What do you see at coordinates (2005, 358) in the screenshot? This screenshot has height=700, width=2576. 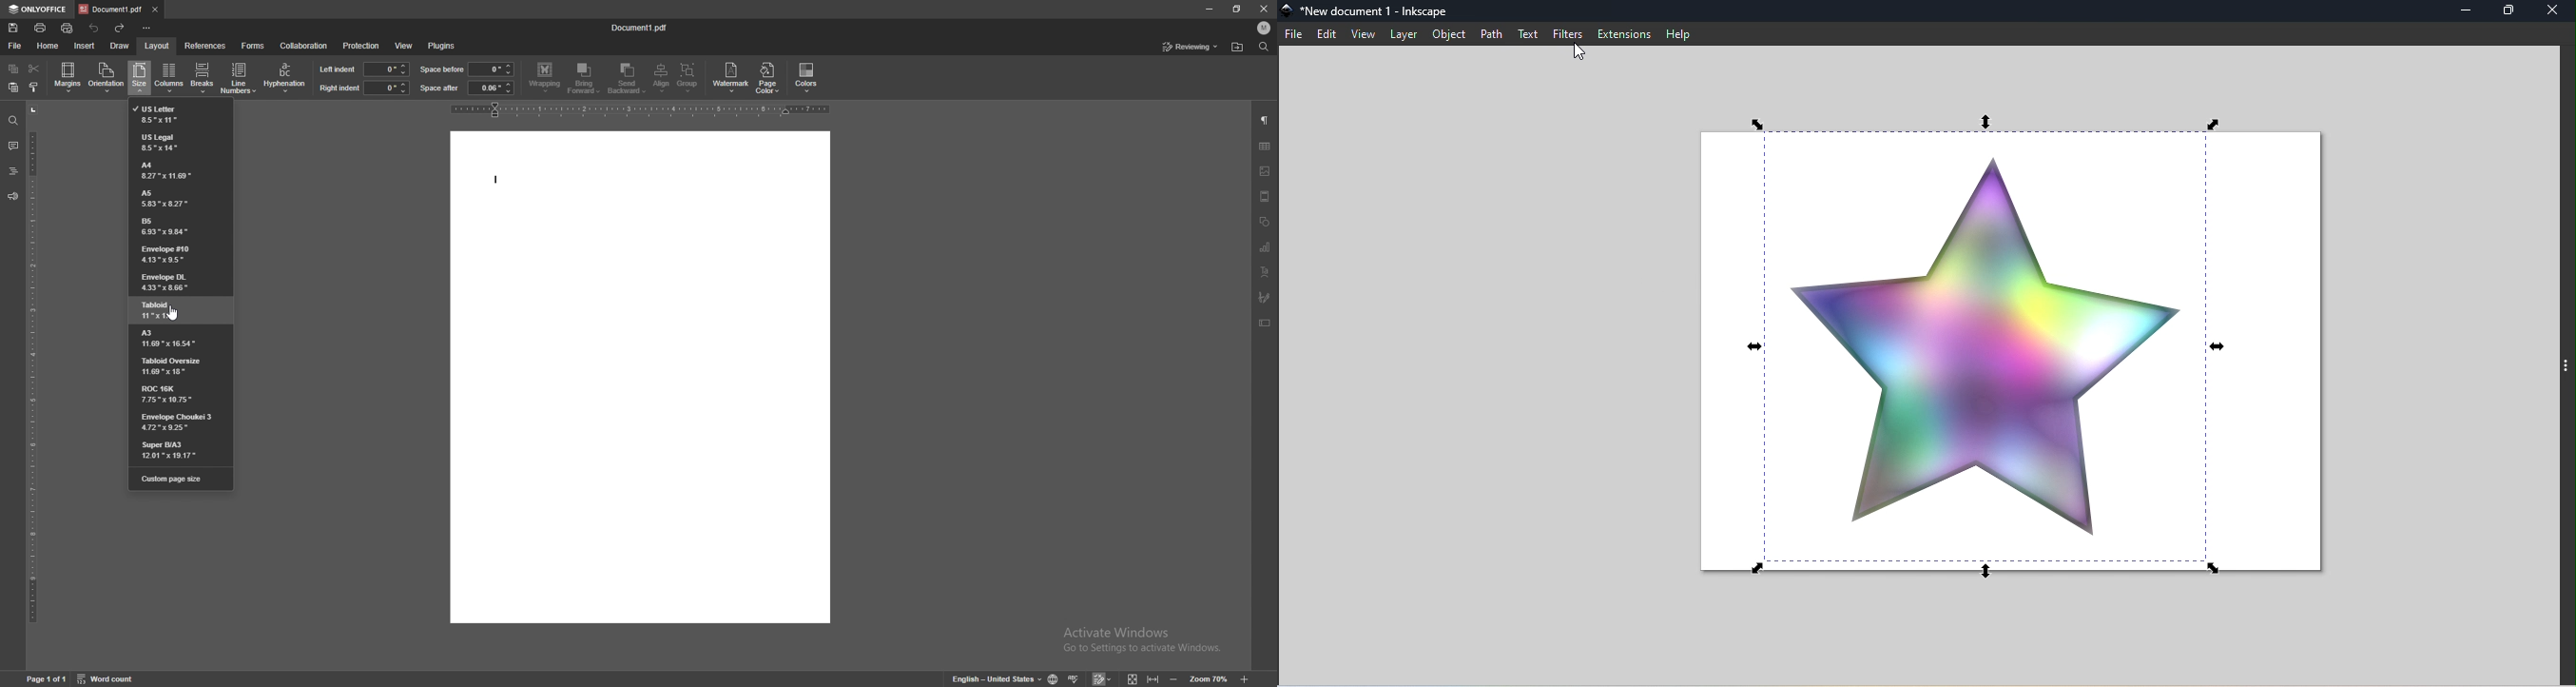 I see `Canvas` at bounding box center [2005, 358].